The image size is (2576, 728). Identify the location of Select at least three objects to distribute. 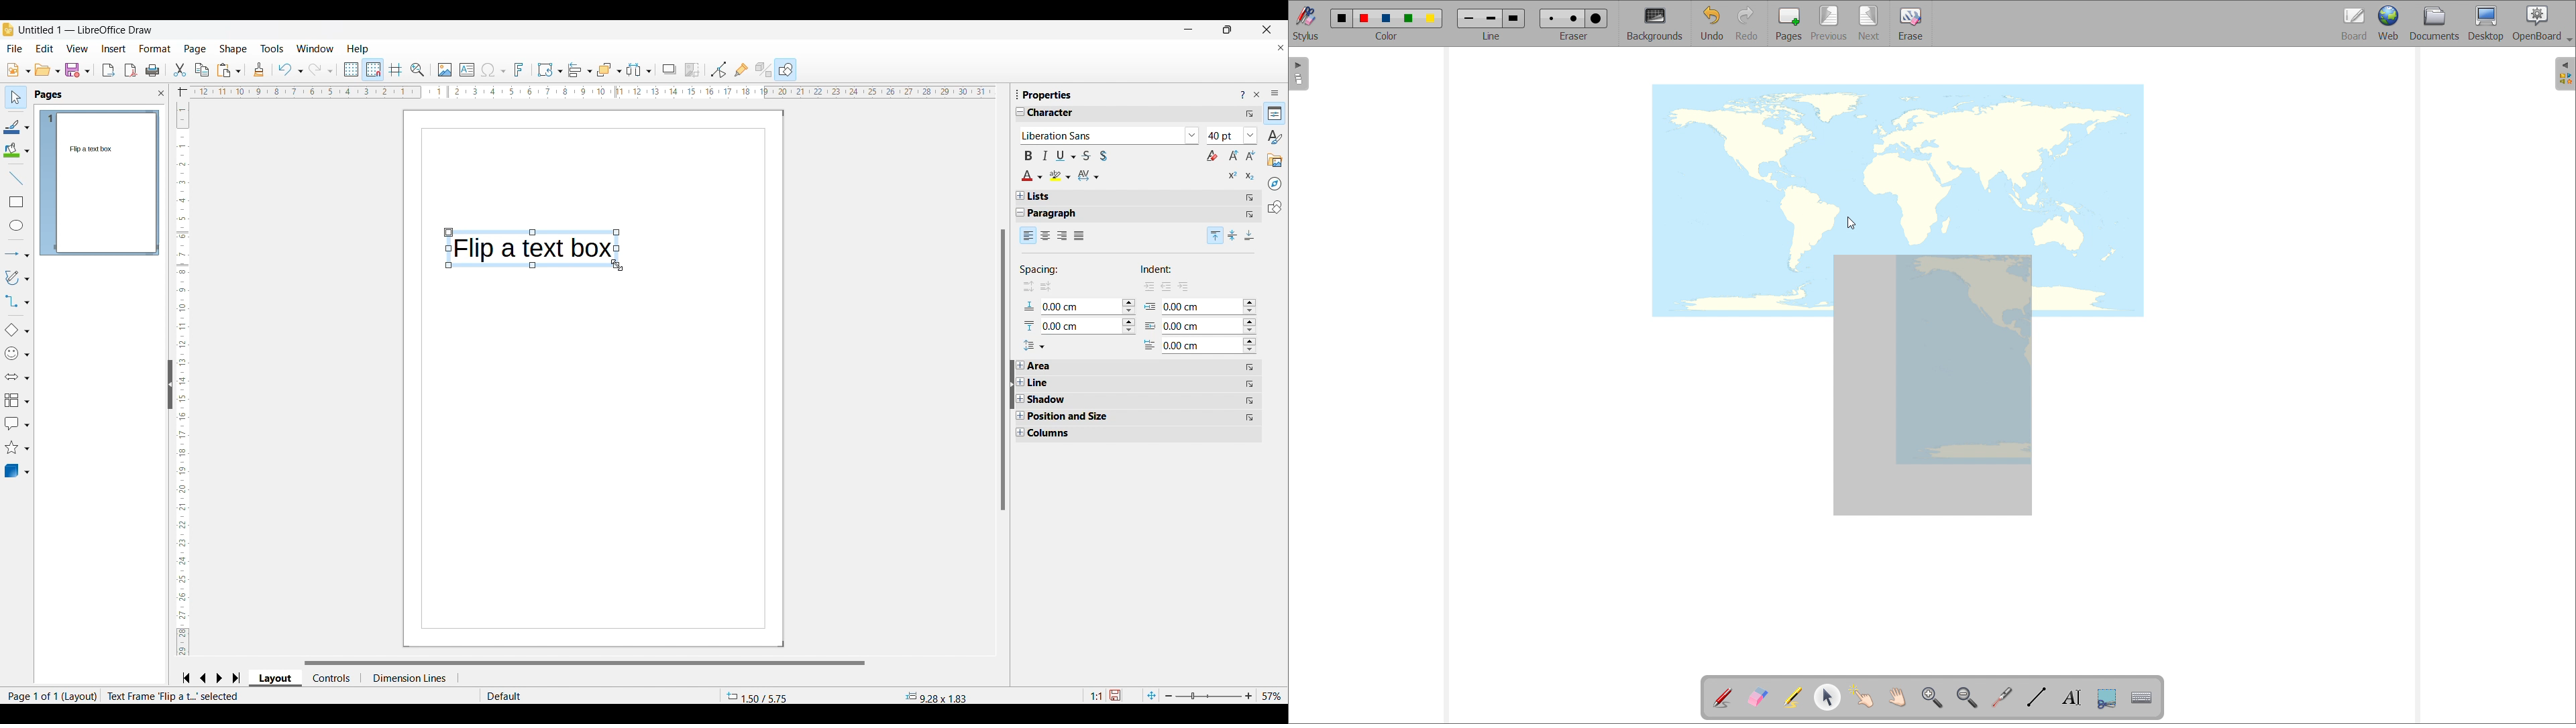
(639, 70).